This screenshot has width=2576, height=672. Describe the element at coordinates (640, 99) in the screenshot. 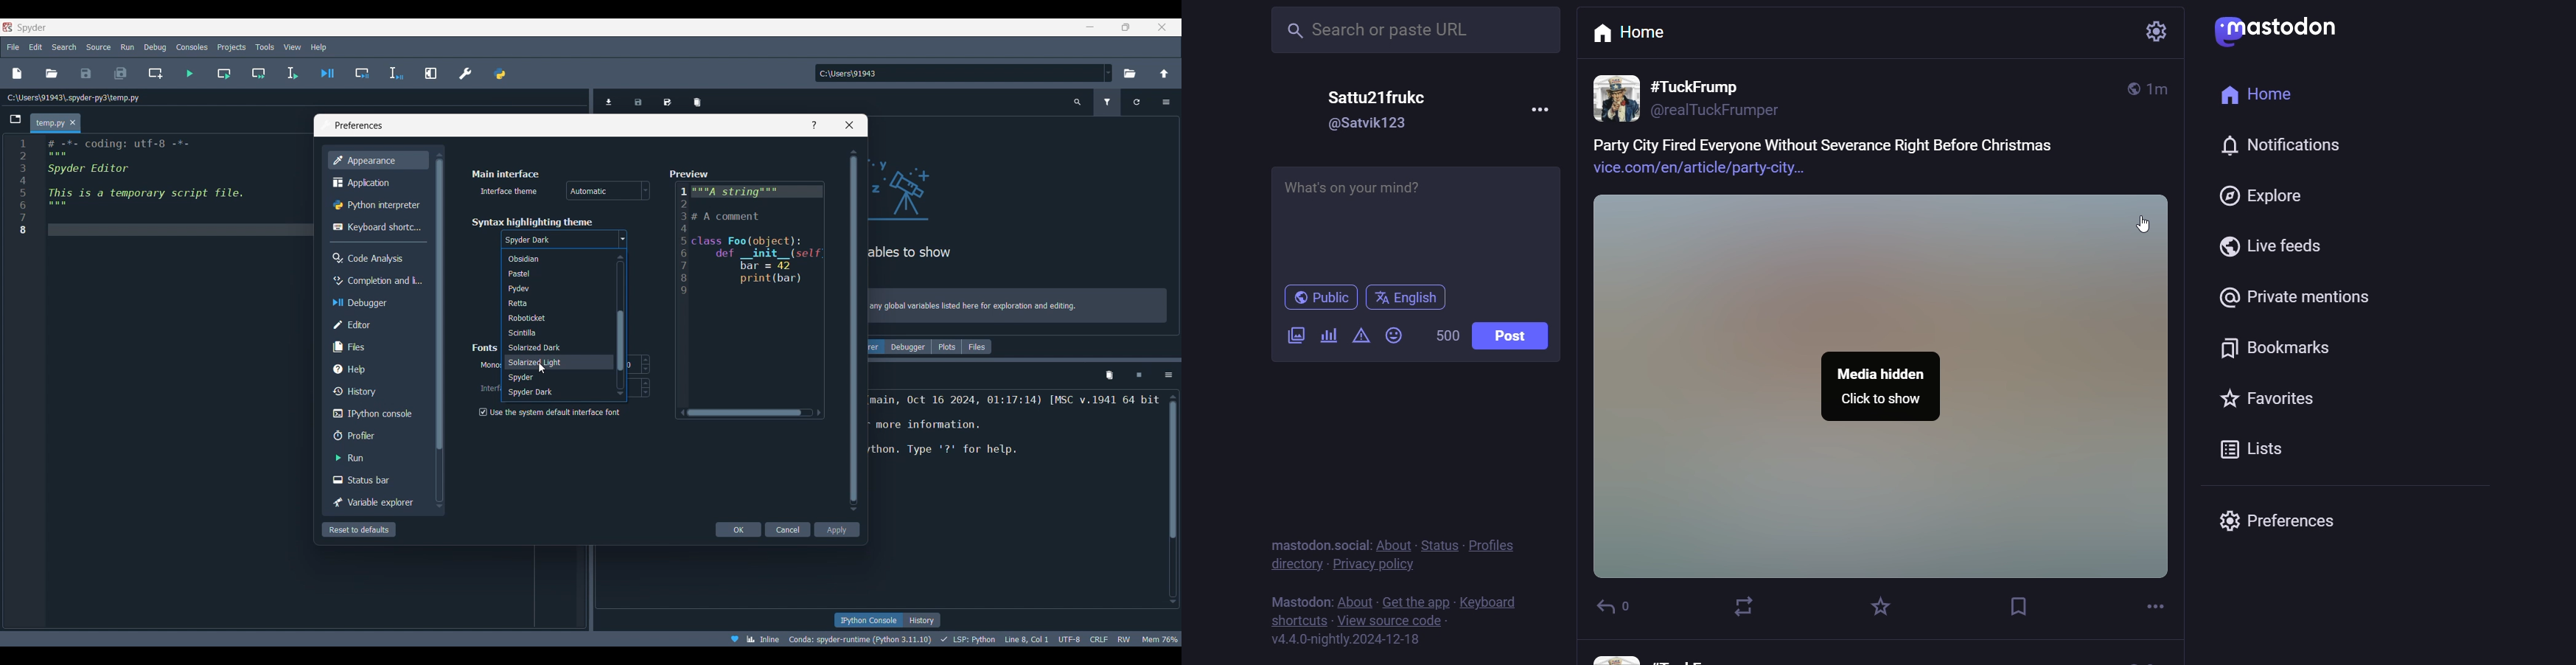

I see `Save data` at that location.